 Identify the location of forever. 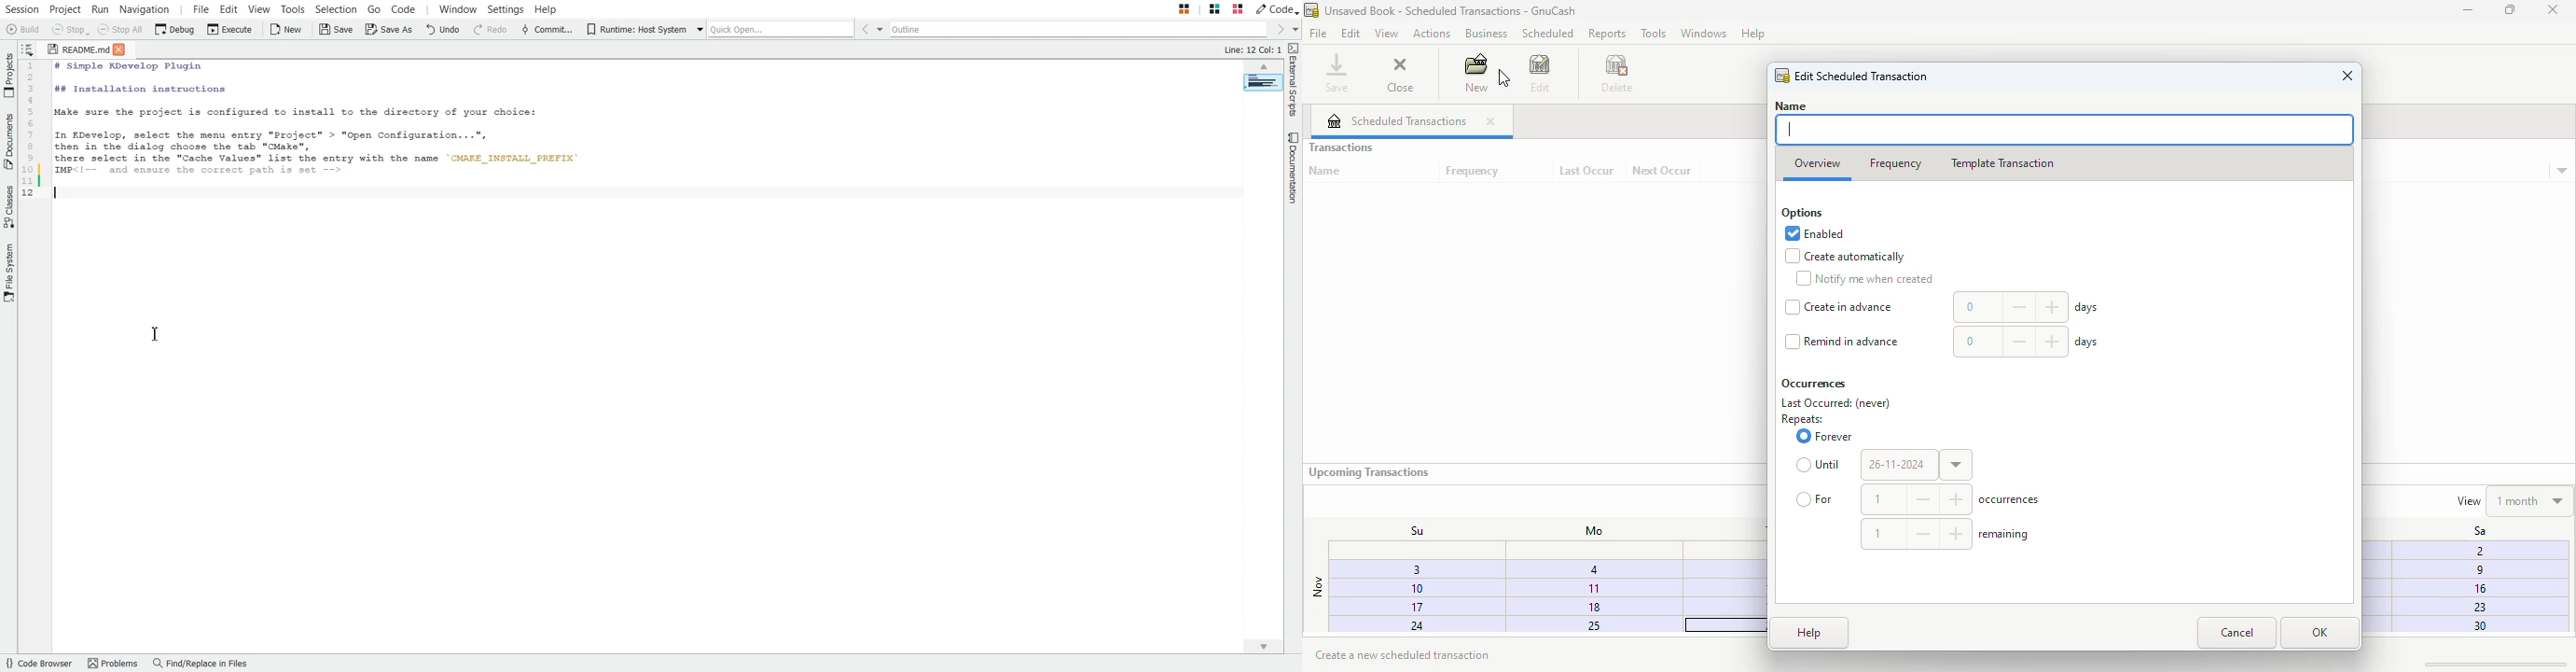
(1824, 436).